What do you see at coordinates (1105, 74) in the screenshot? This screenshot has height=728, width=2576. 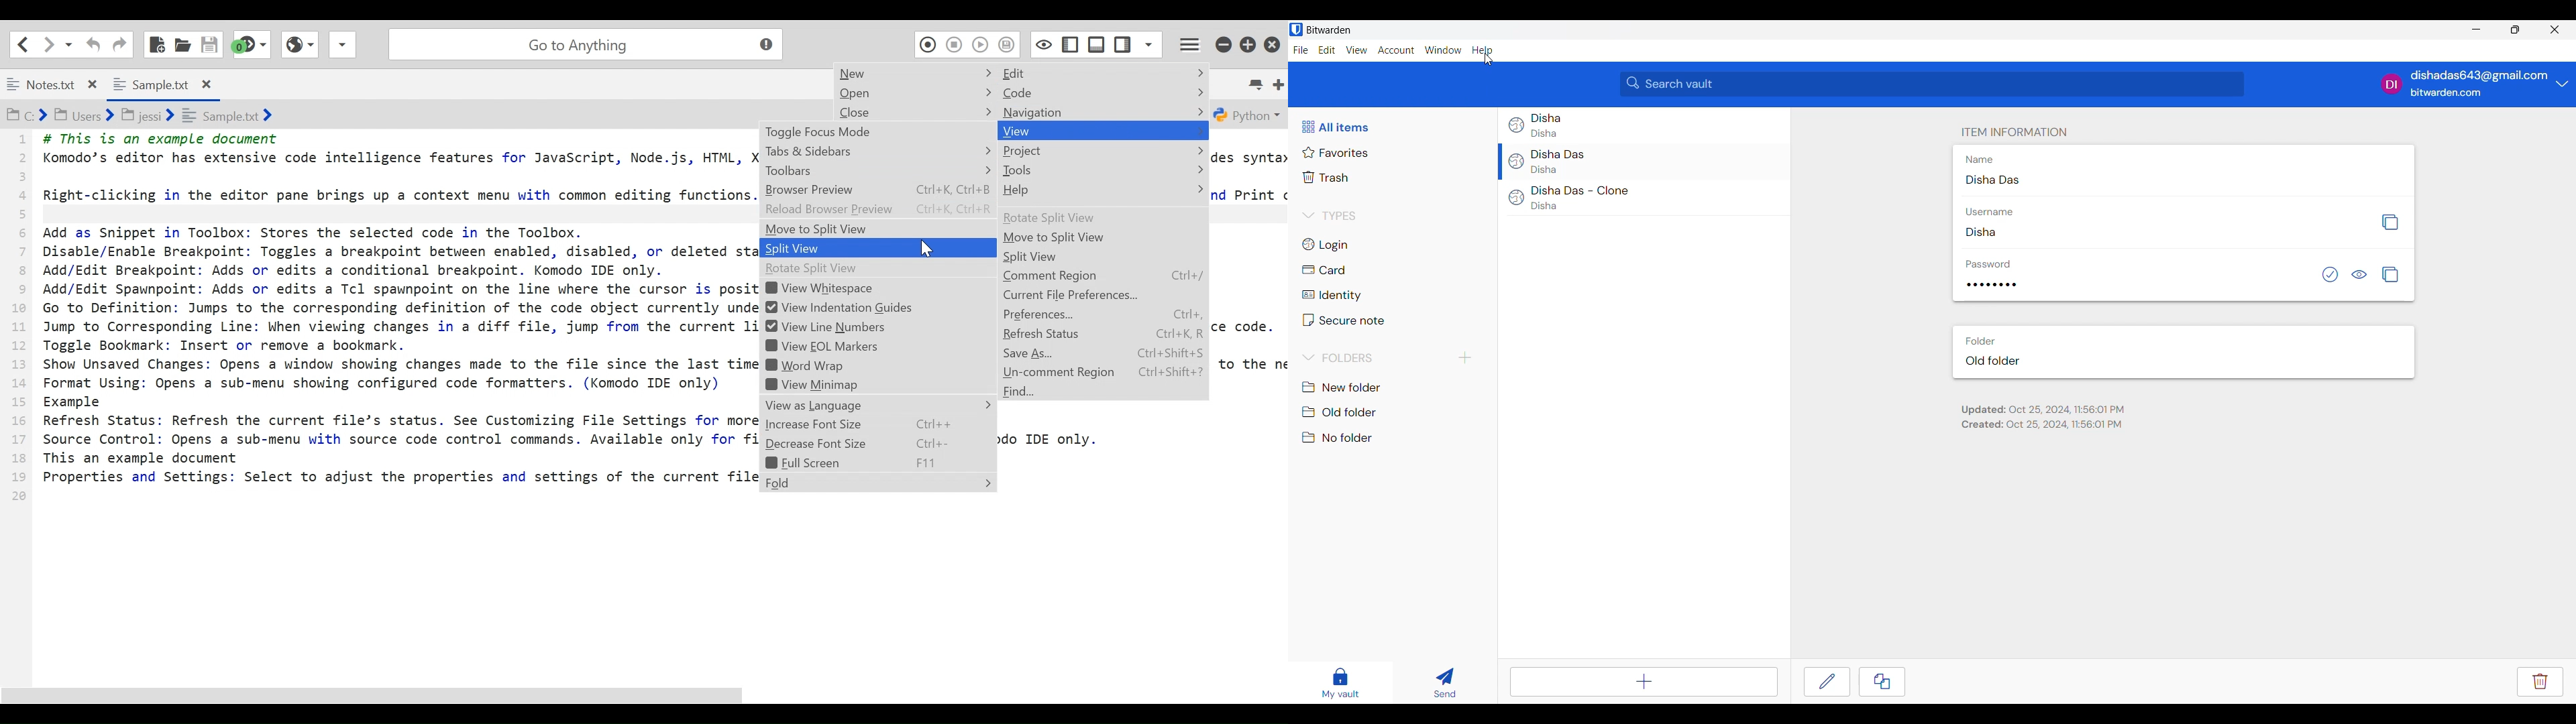 I see `Edit` at bounding box center [1105, 74].